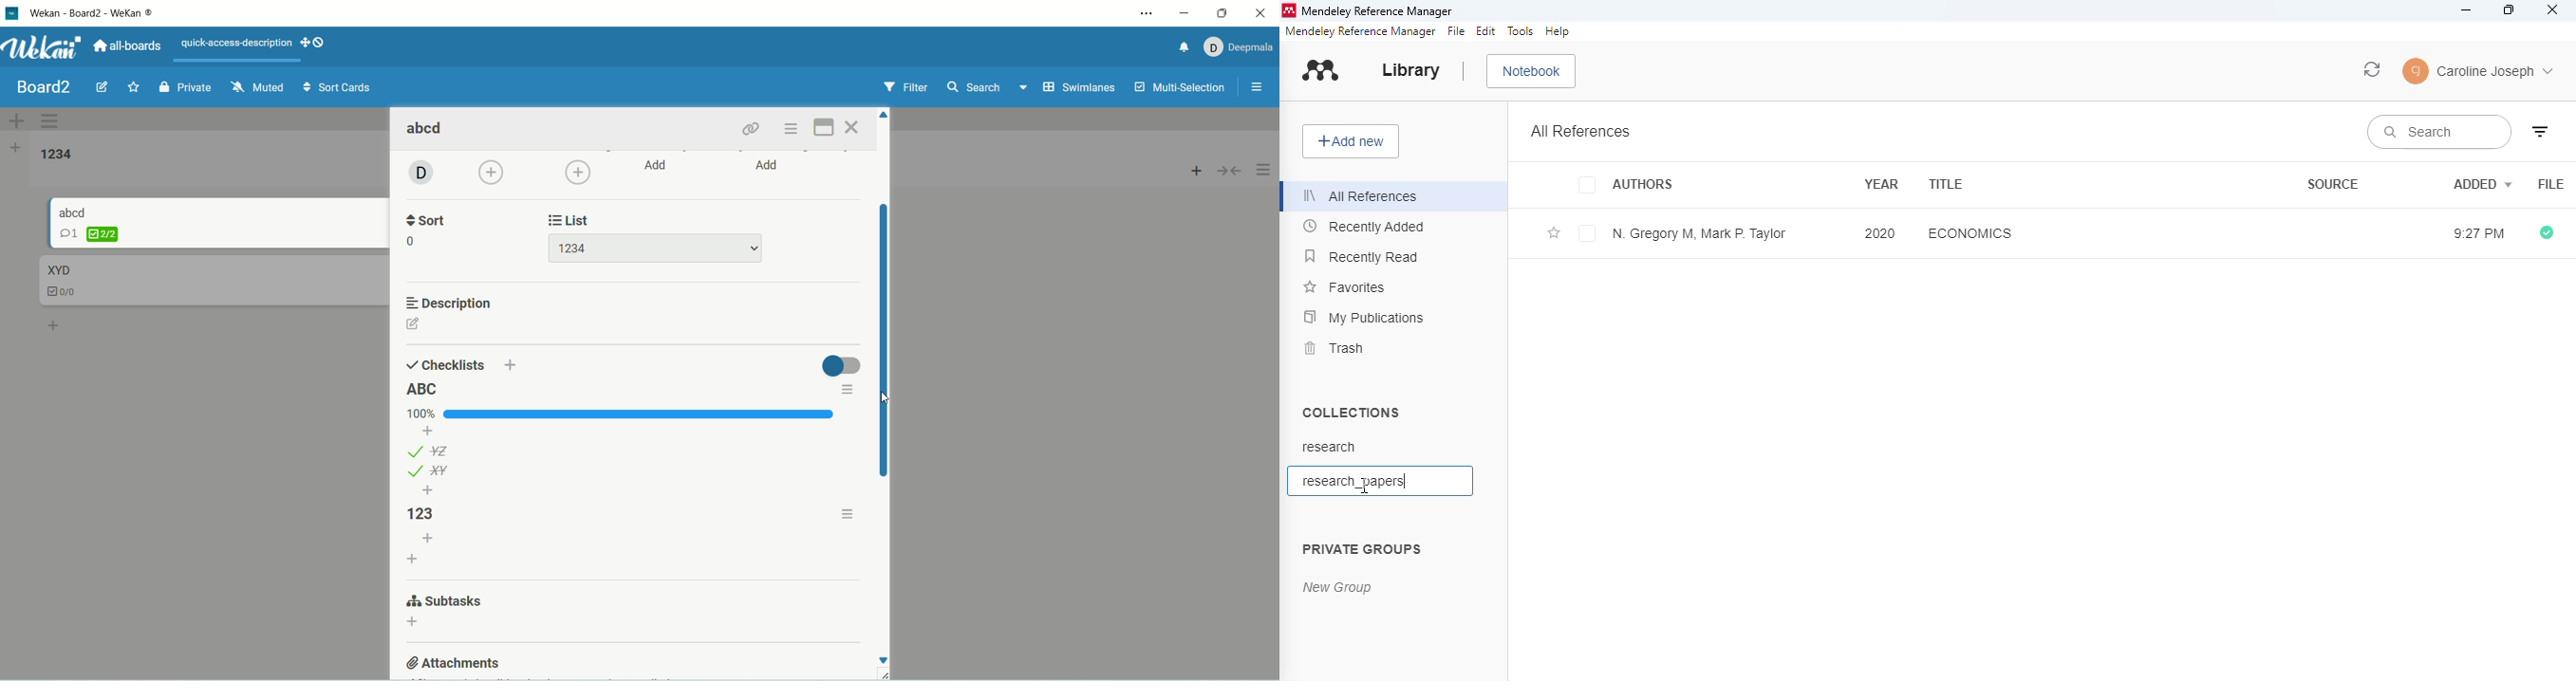 The height and width of the screenshot is (700, 2576). What do you see at coordinates (1362, 256) in the screenshot?
I see `recently read` at bounding box center [1362, 256].